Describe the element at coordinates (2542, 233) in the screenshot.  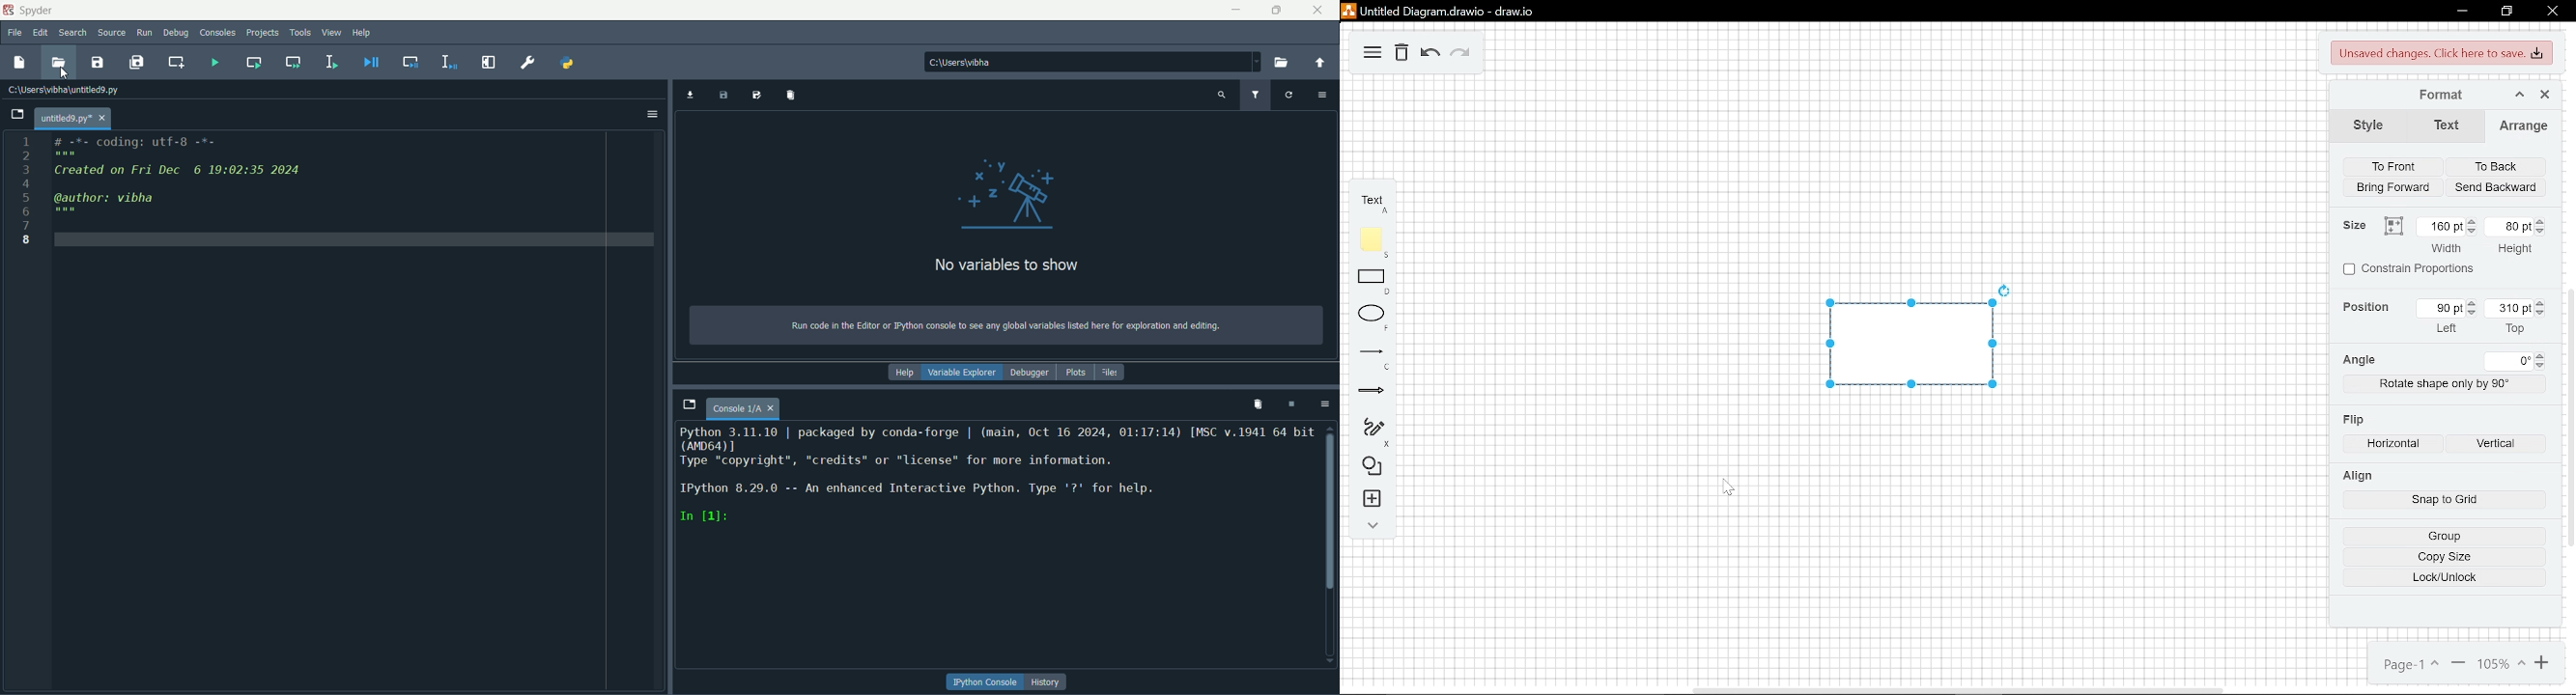
I see `Decrease height` at that location.